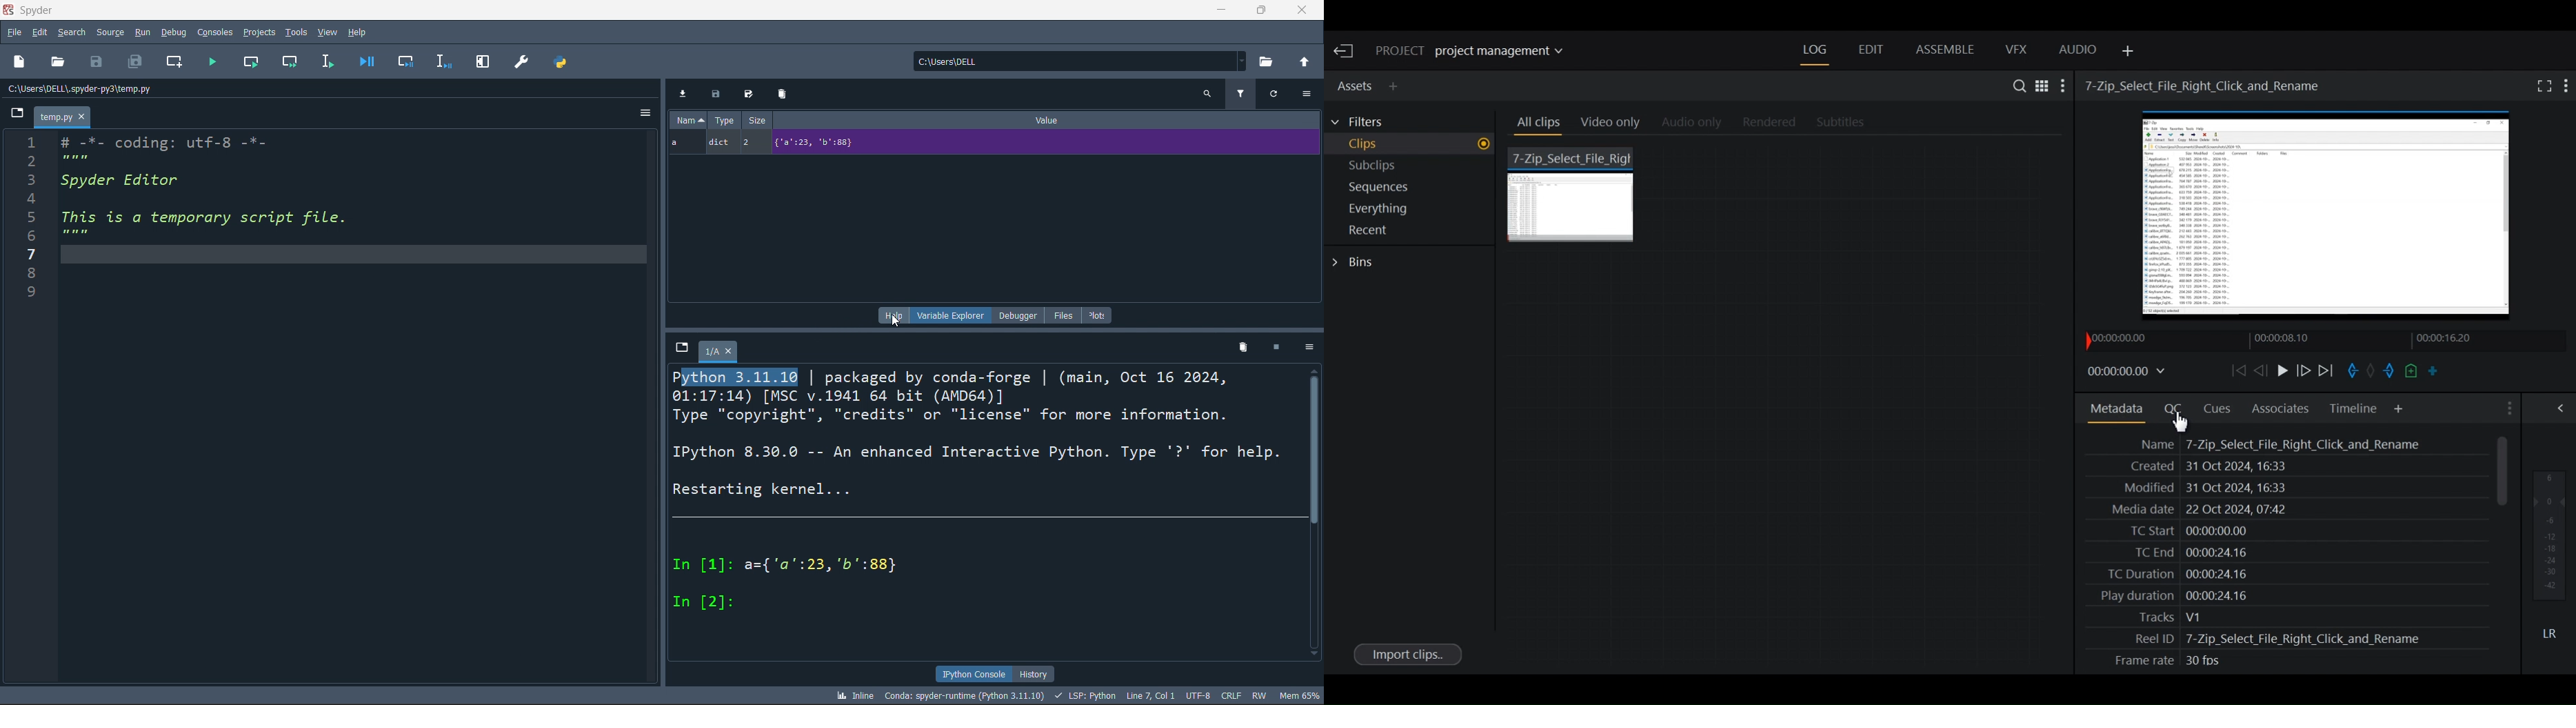 This screenshot has height=728, width=2576. I want to click on expand pane, so click(479, 61).